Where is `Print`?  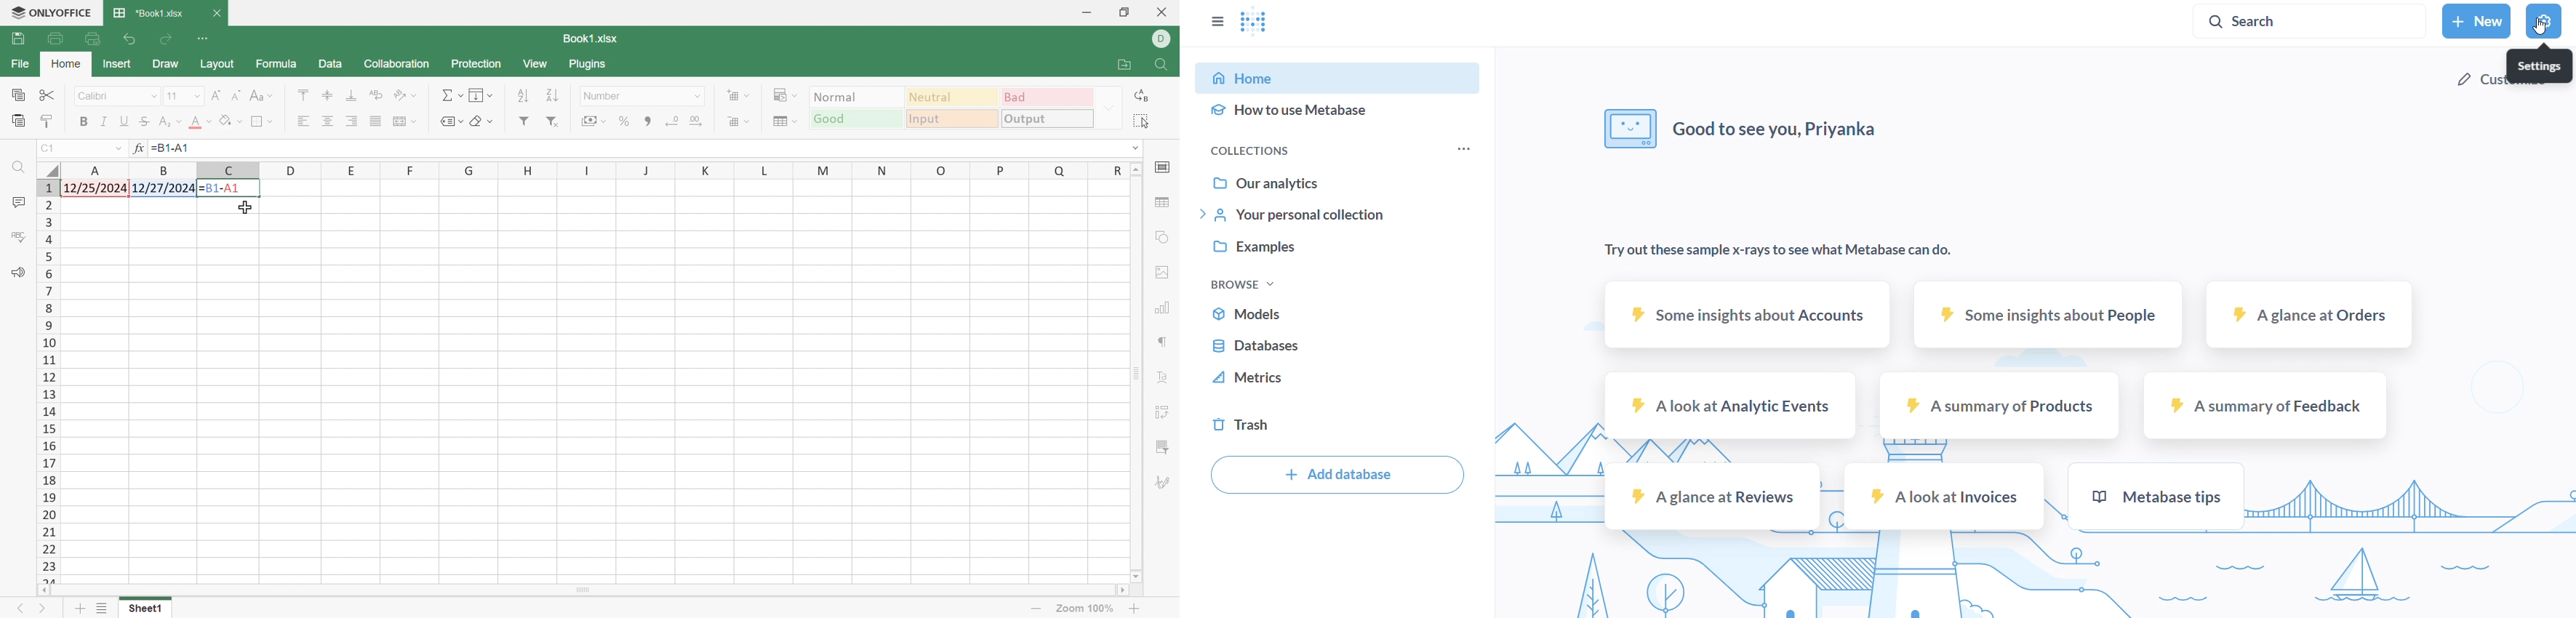 Print is located at coordinates (57, 39).